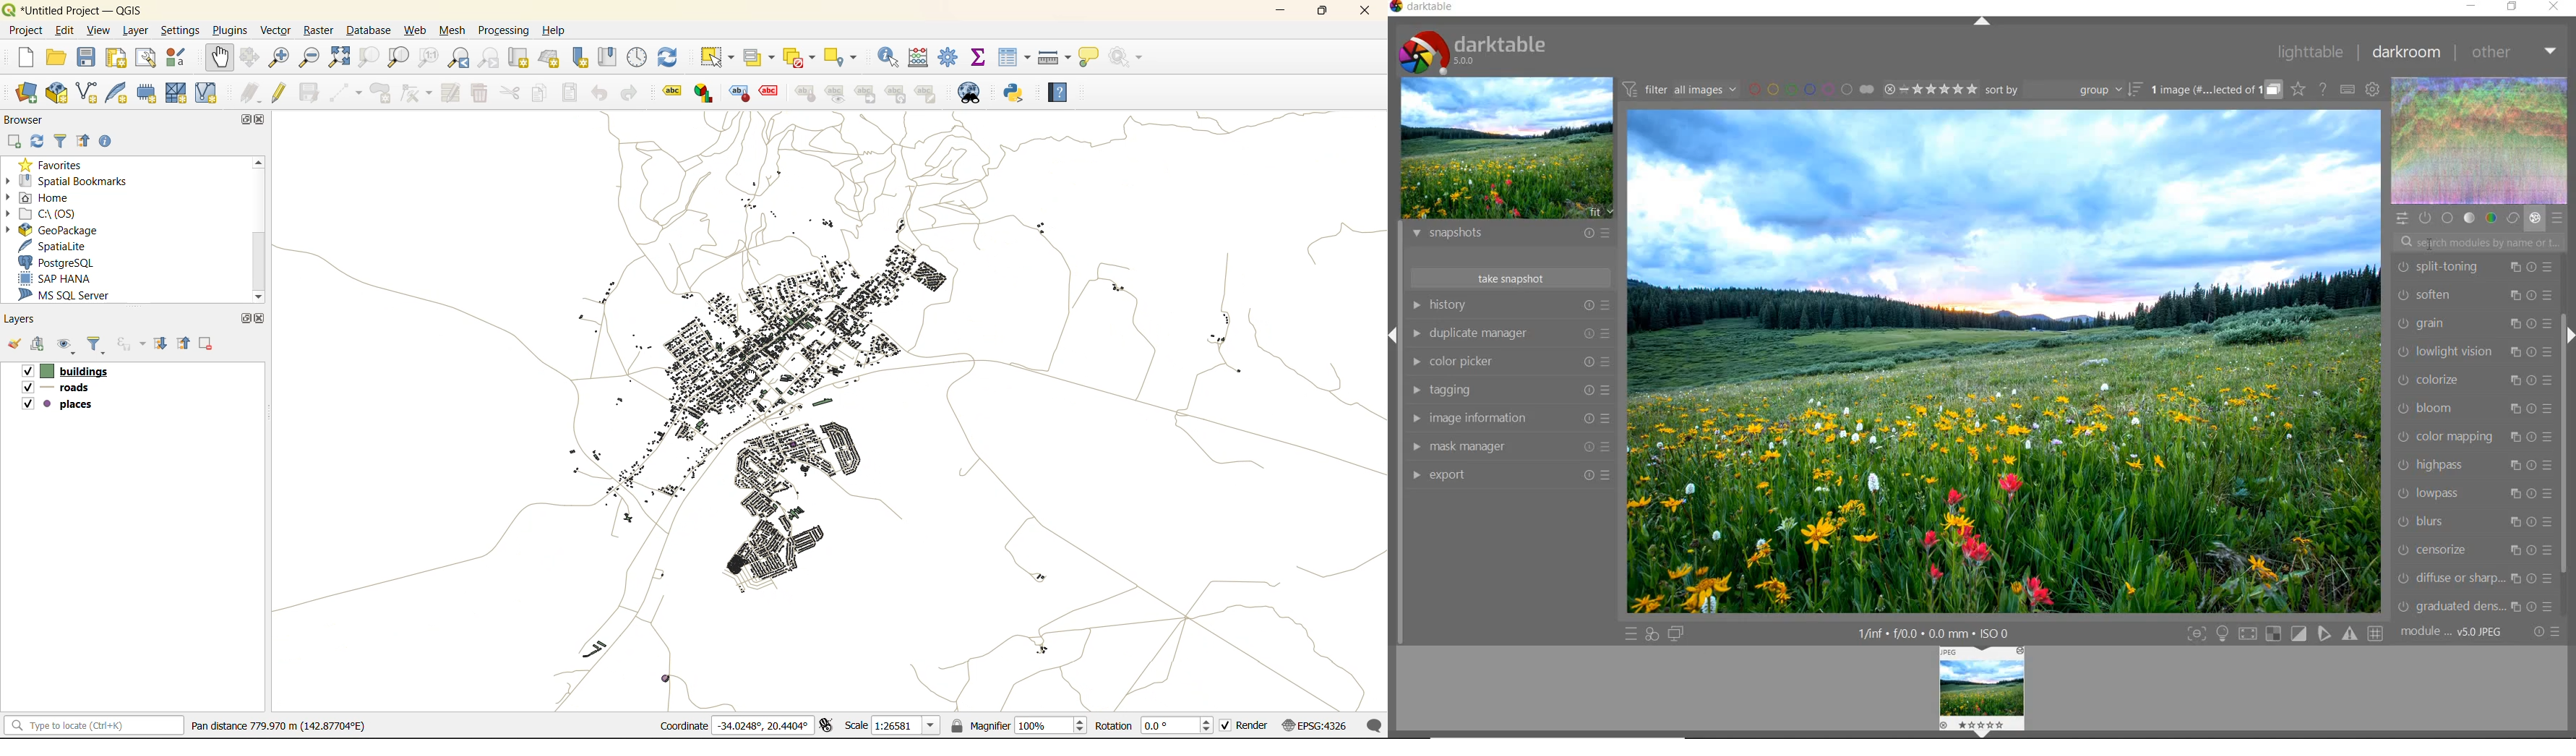 This screenshot has height=756, width=2576. What do you see at coordinates (2297, 88) in the screenshot?
I see `click to change overlays on thumbnails` at bounding box center [2297, 88].